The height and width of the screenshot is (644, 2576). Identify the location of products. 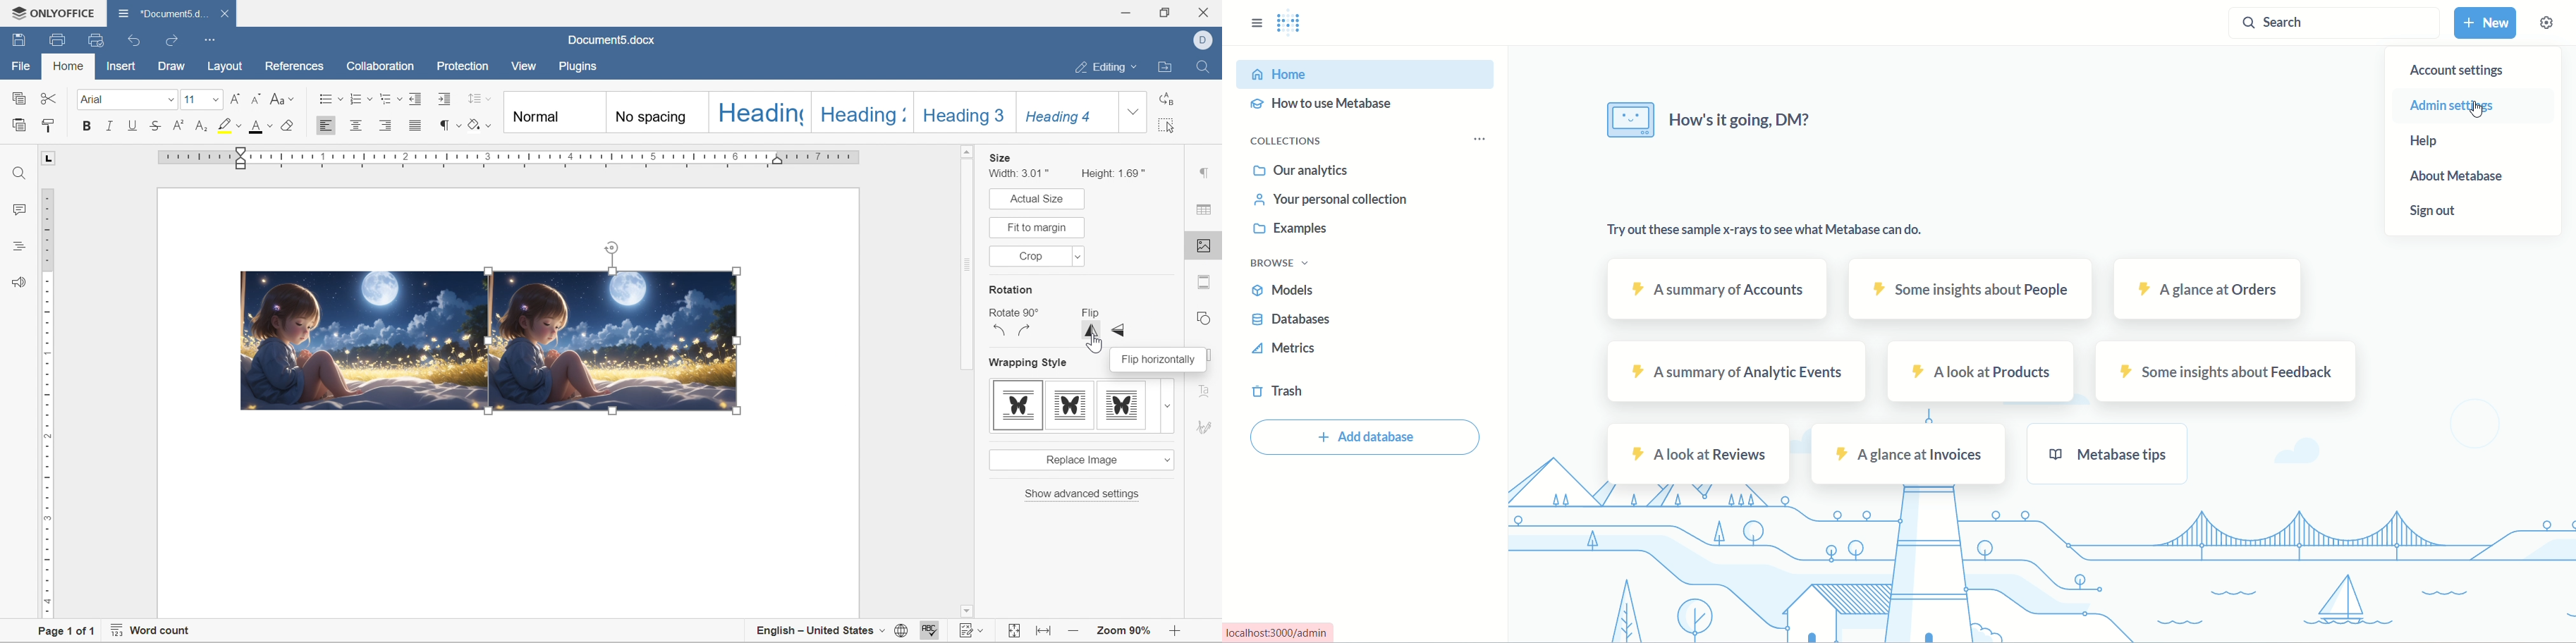
(1980, 371).